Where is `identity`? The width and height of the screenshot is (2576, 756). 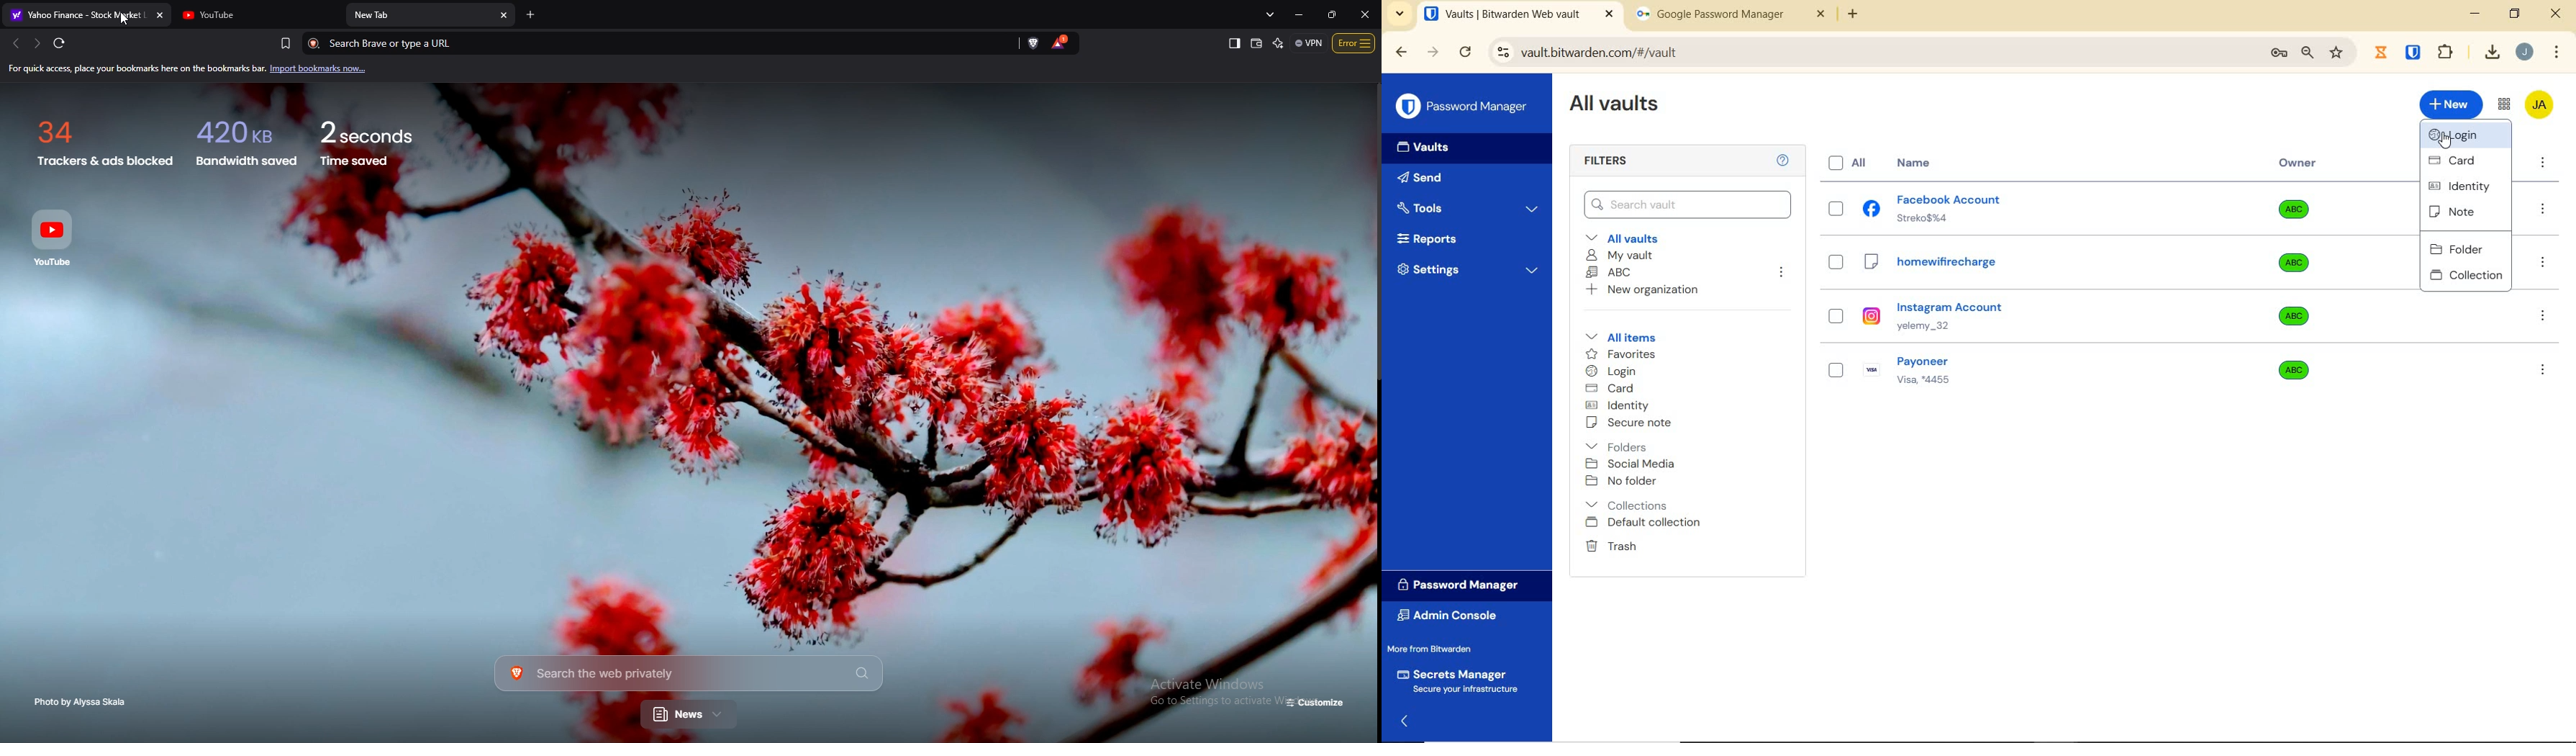
identity is located at coordinates (1618, 406).